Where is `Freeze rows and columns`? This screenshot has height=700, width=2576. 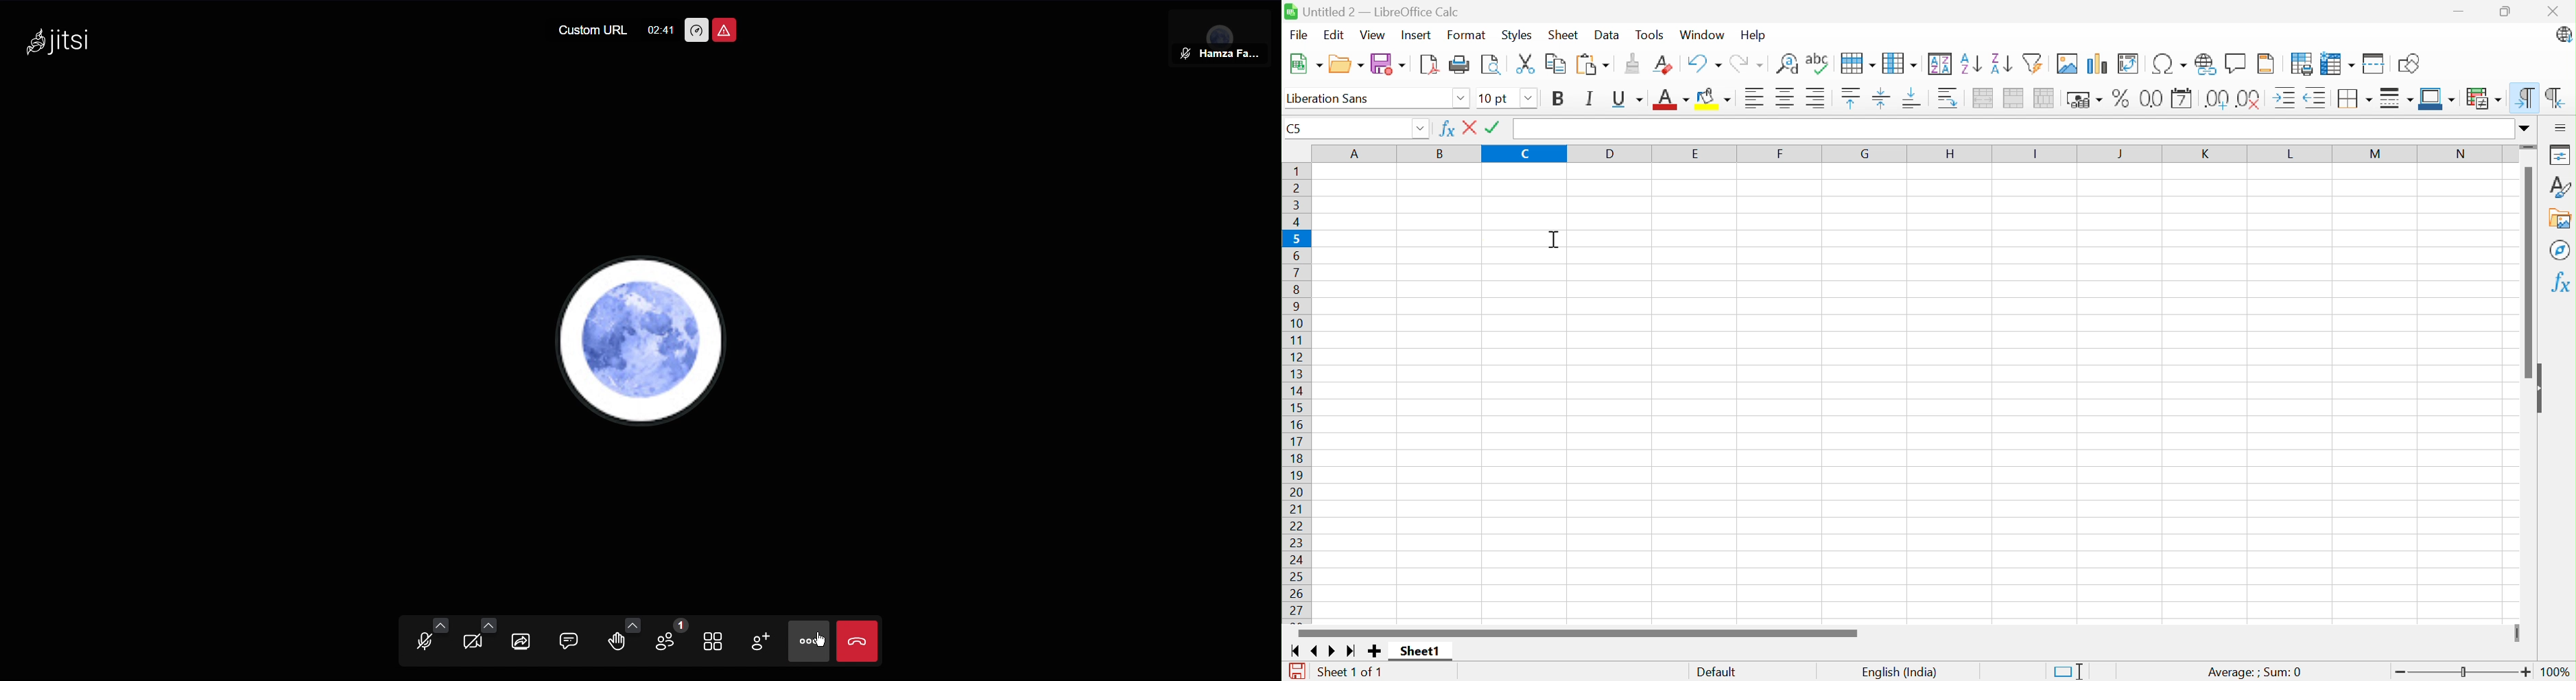 Freeze rows and columns is located at coordinates (2337, 65).